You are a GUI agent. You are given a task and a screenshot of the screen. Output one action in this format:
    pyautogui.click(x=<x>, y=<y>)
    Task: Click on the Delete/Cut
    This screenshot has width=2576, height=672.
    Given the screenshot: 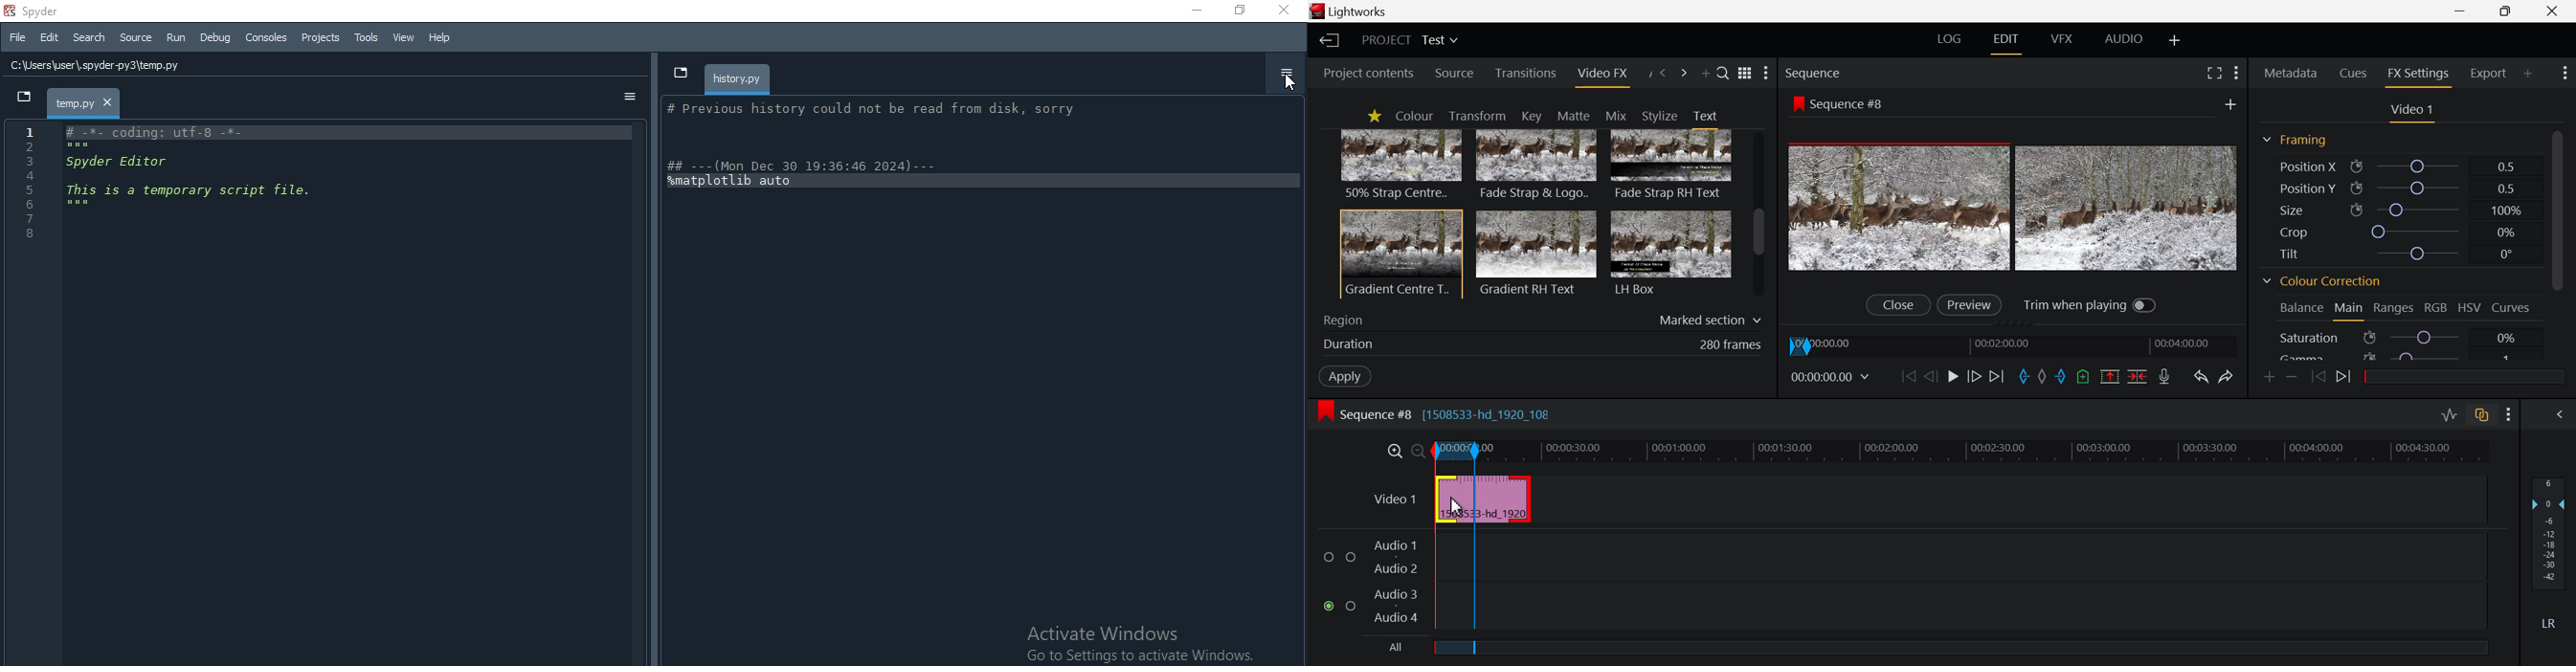 What is the action you would take?
    pyautogui.click(x=2138, y=378)
    